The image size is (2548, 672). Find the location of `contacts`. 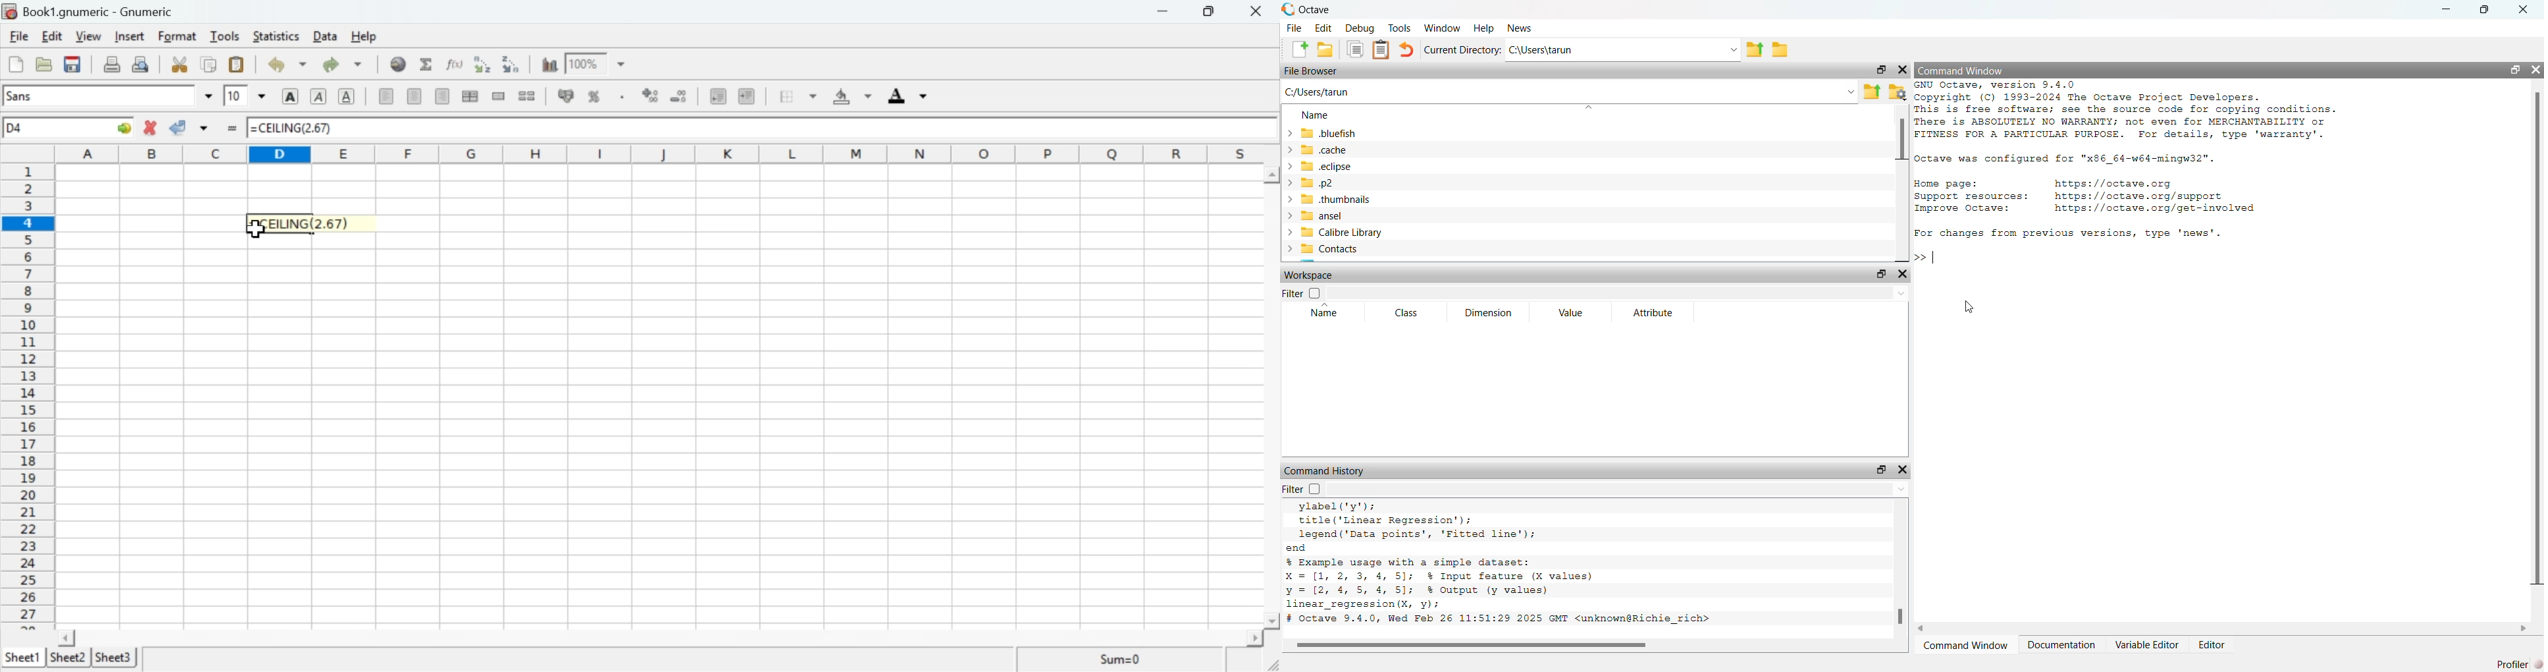

contacts is located at coordinates (1387, 252).